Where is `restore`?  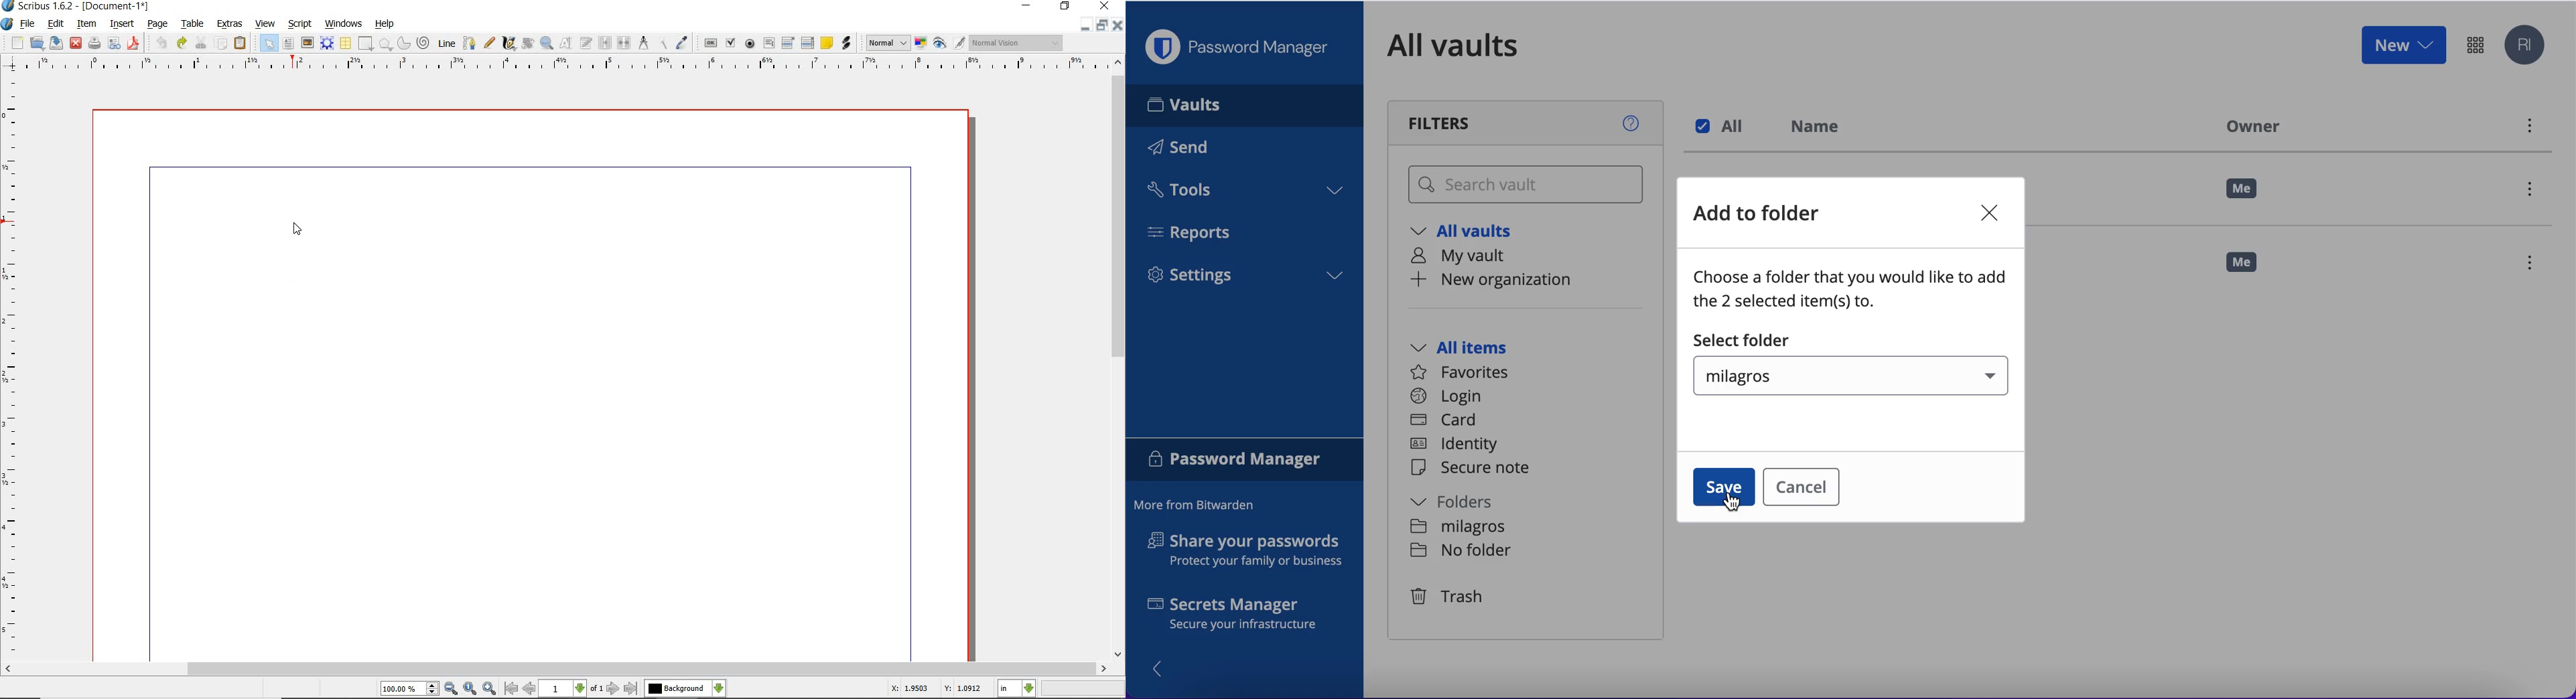
restore is located at coordinates (1101, 26).